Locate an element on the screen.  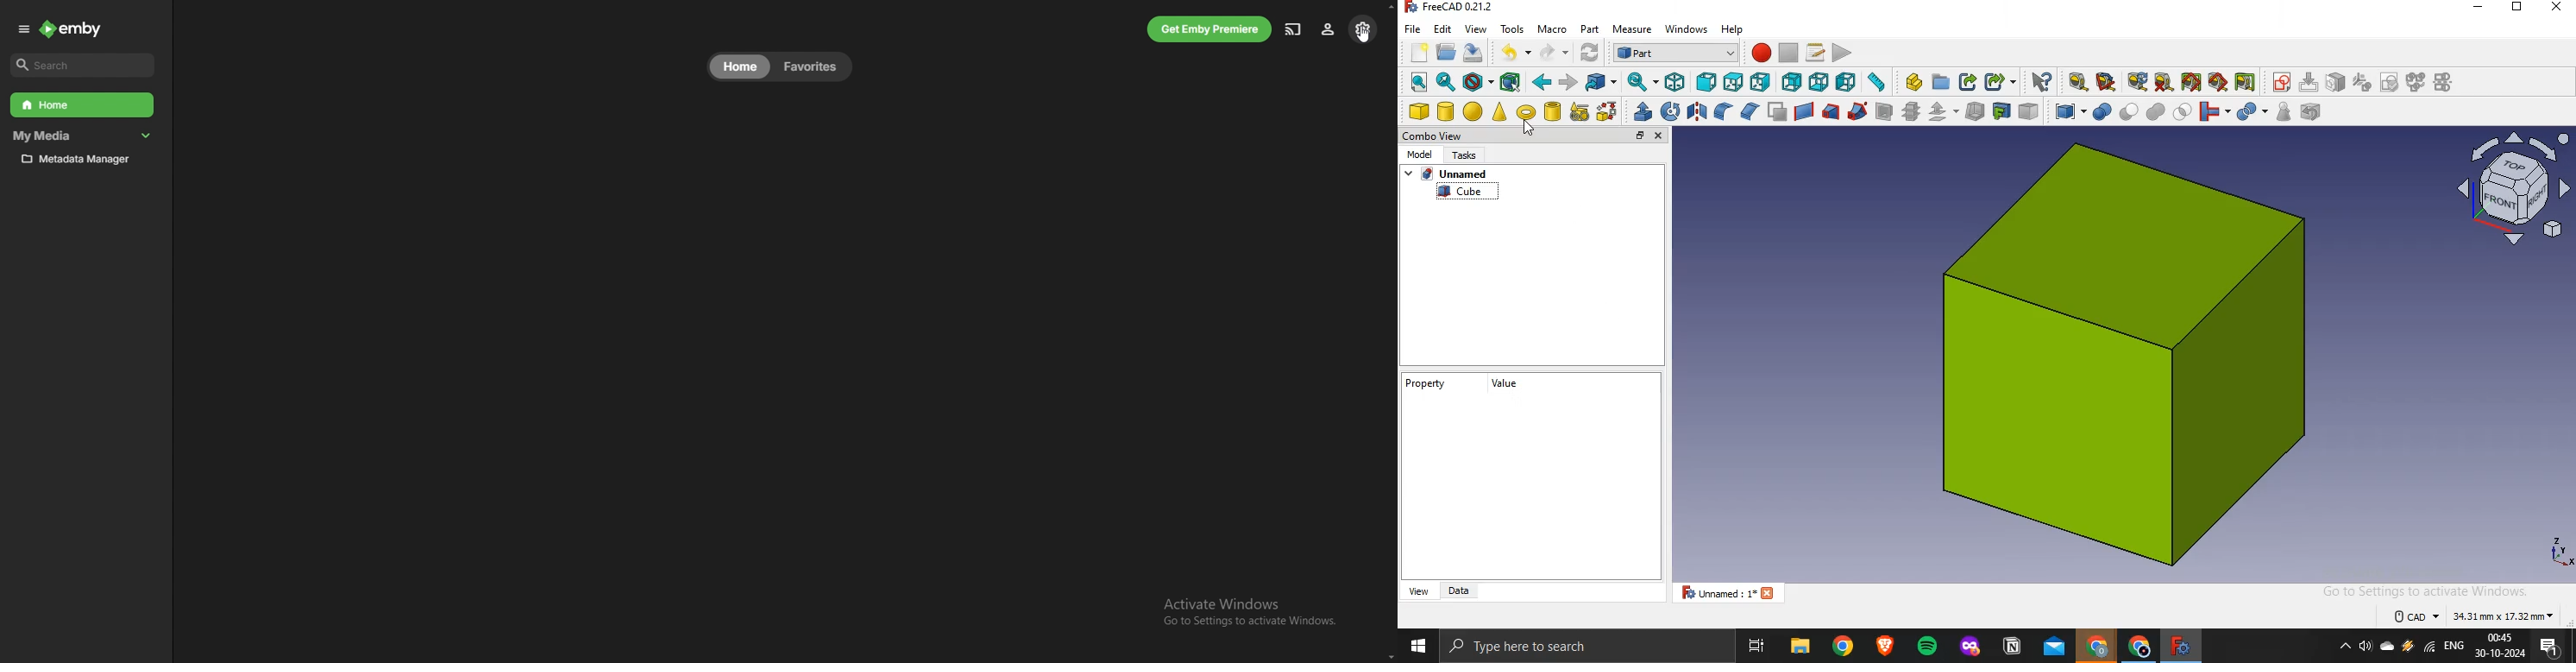
sweep is located at coordinates (1857, 111).